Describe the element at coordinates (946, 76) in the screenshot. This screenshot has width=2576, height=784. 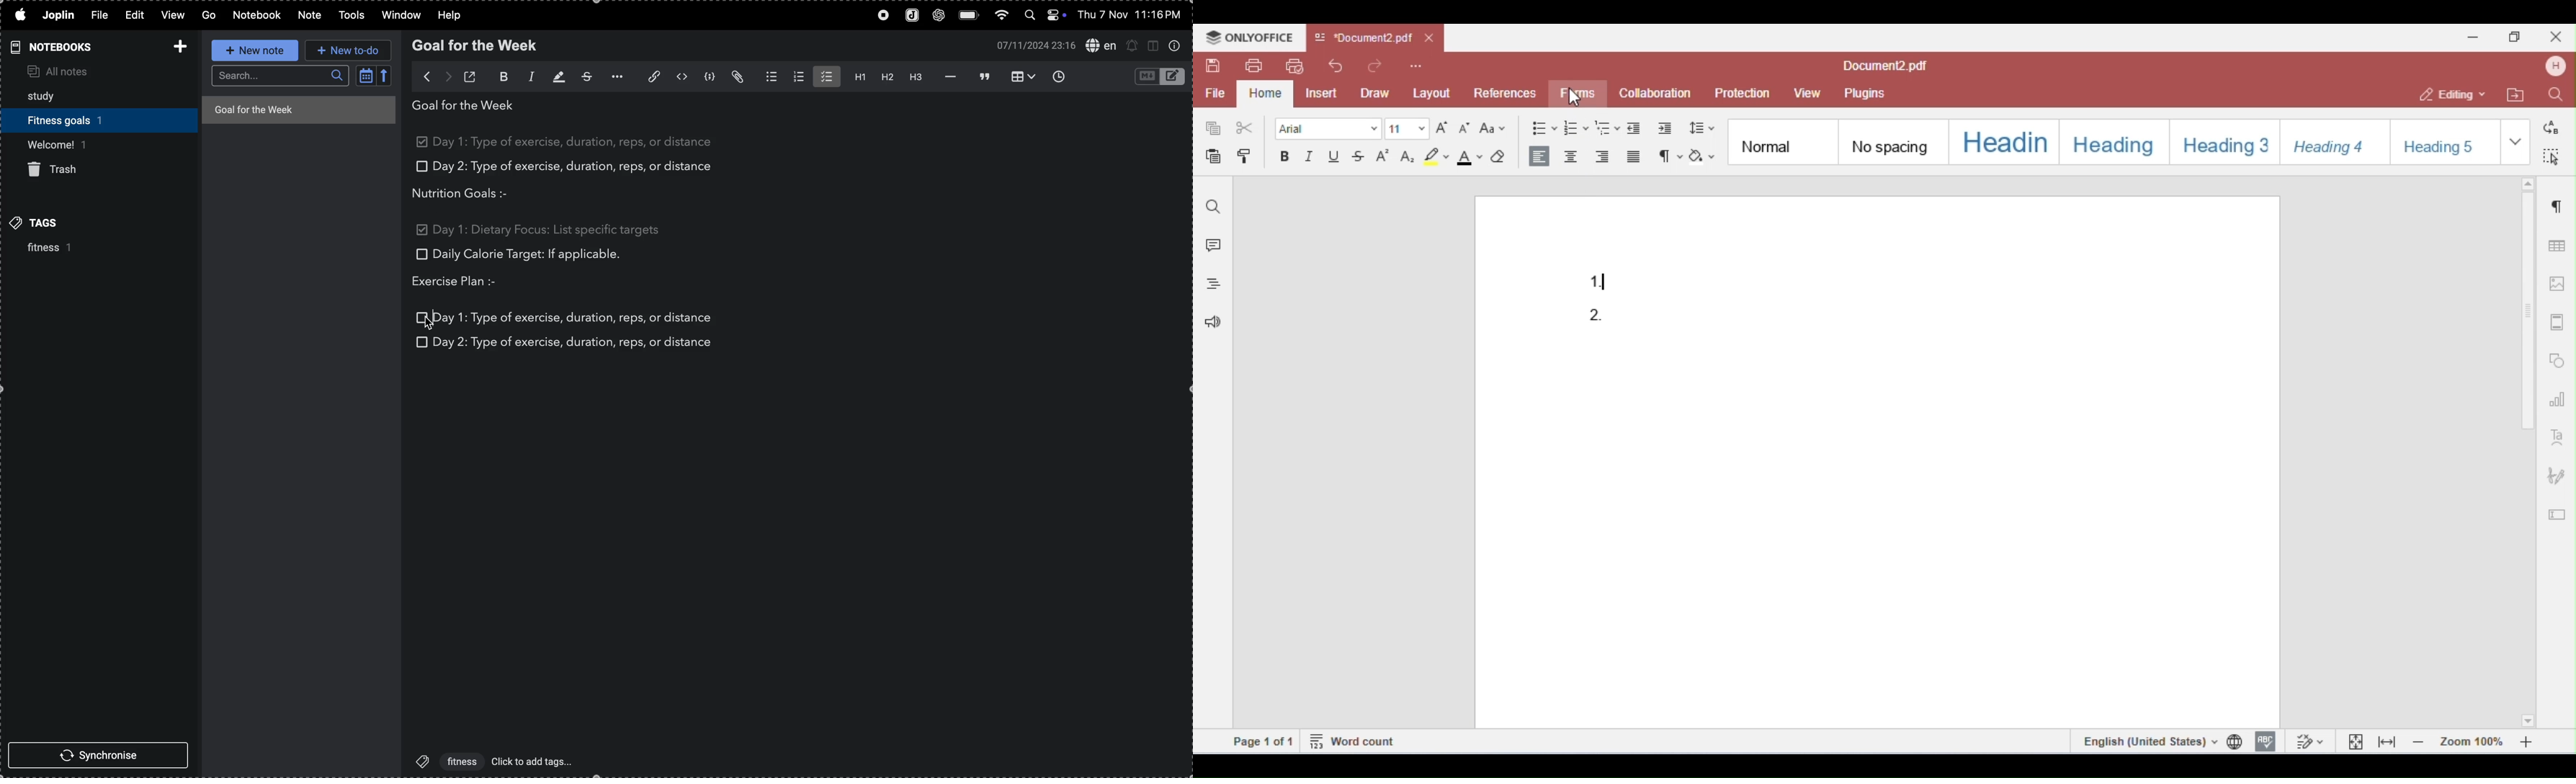
I see `horizontal line` at that location.